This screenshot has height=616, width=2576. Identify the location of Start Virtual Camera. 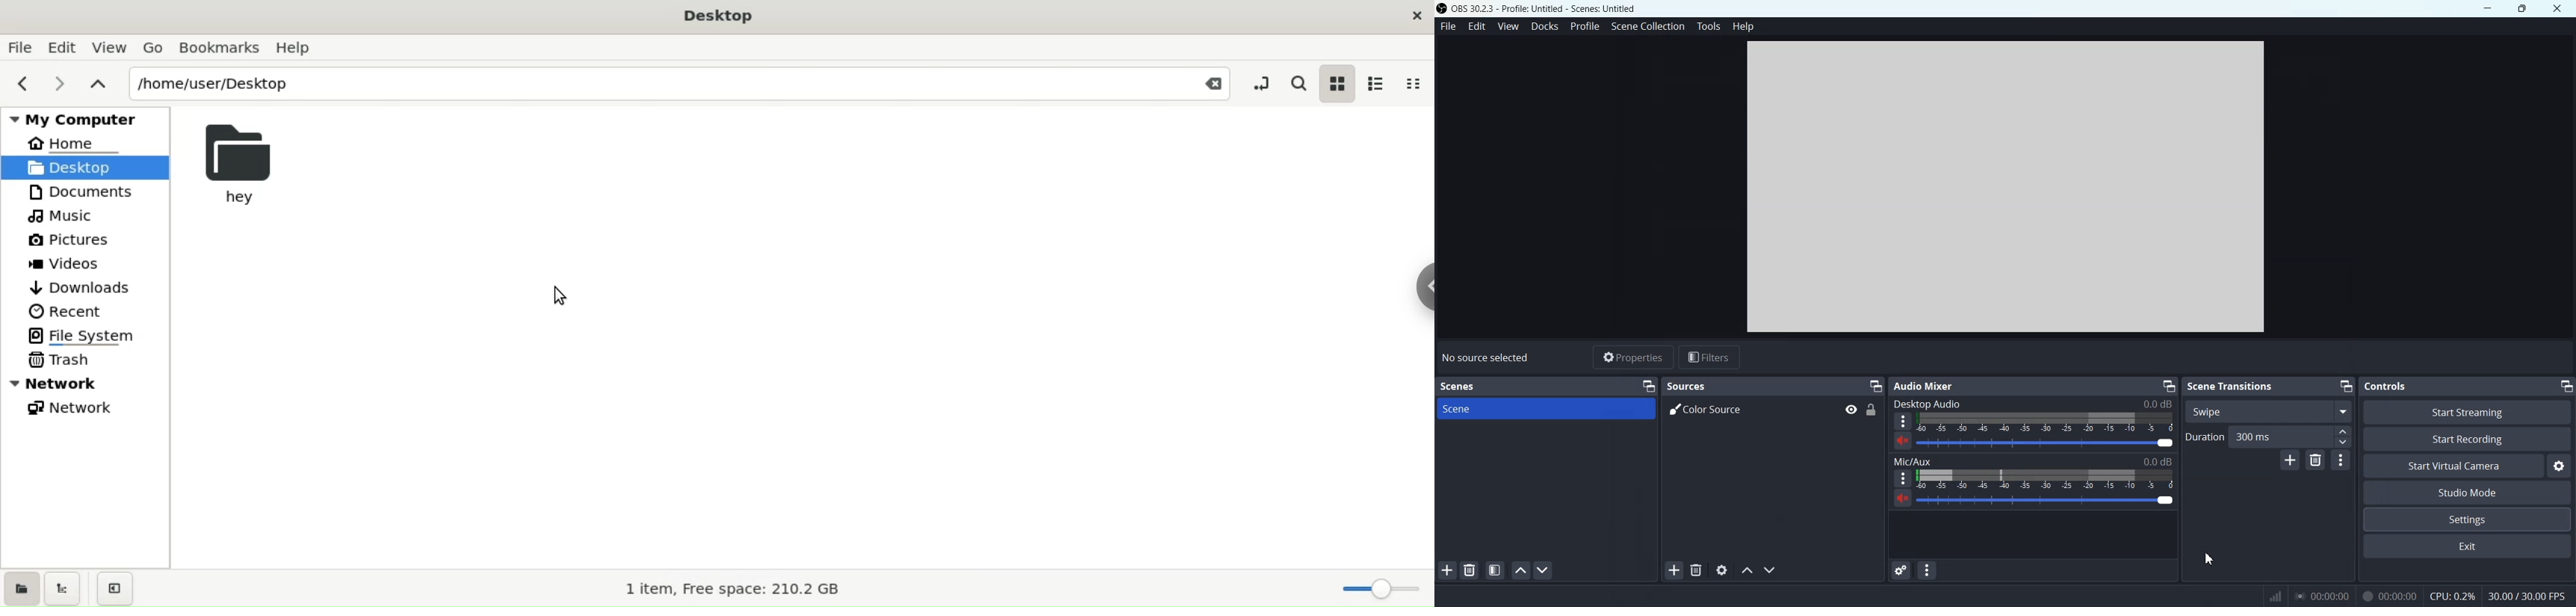
(2453, 465).